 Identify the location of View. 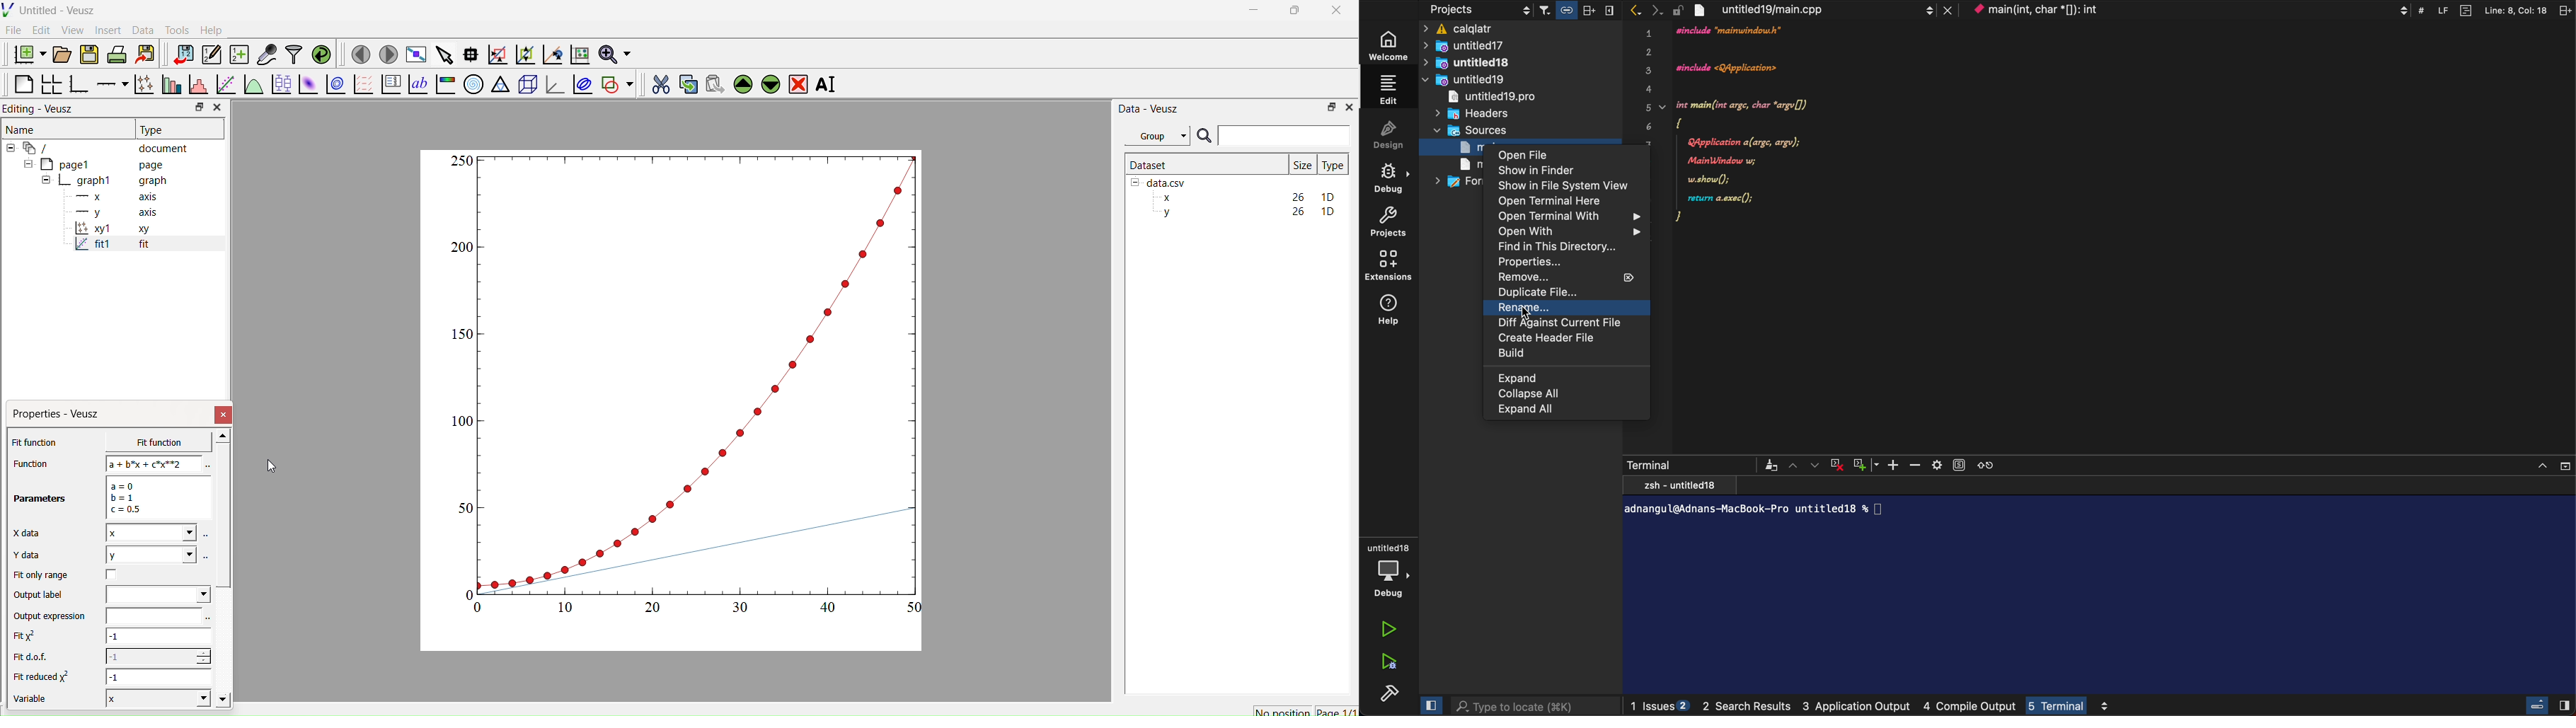
(71, 29).